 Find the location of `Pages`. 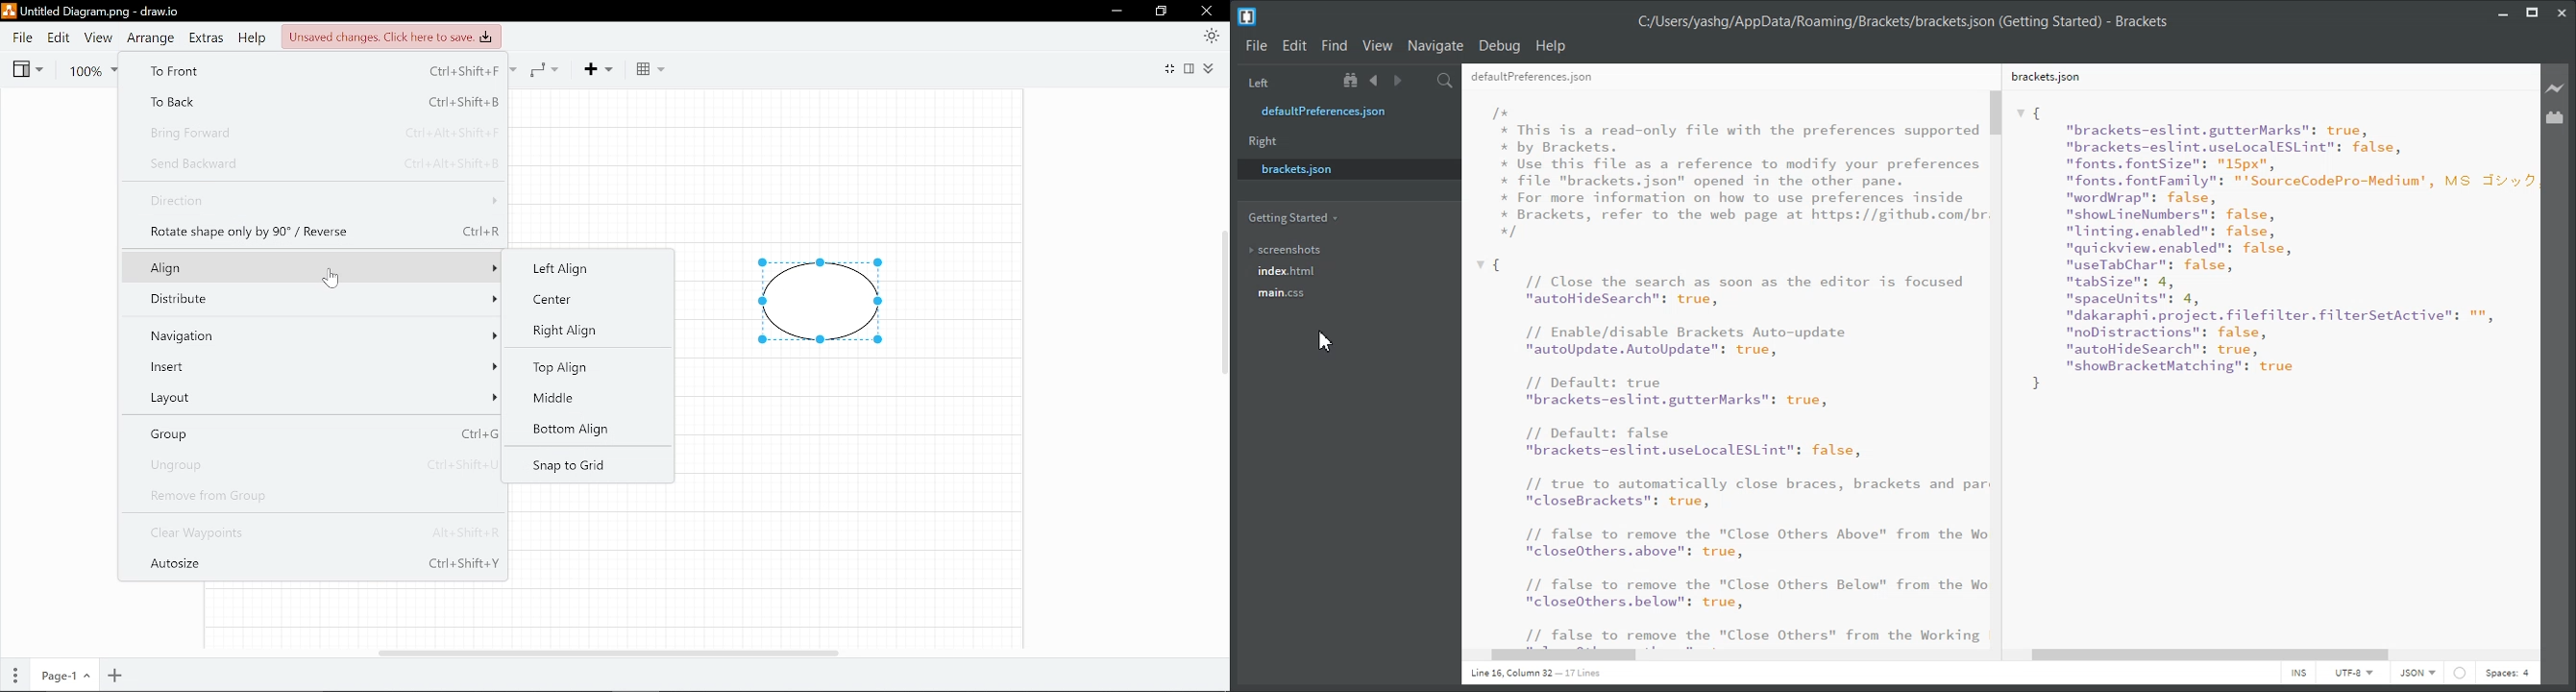

Pages is located at coordinates (13, 677).